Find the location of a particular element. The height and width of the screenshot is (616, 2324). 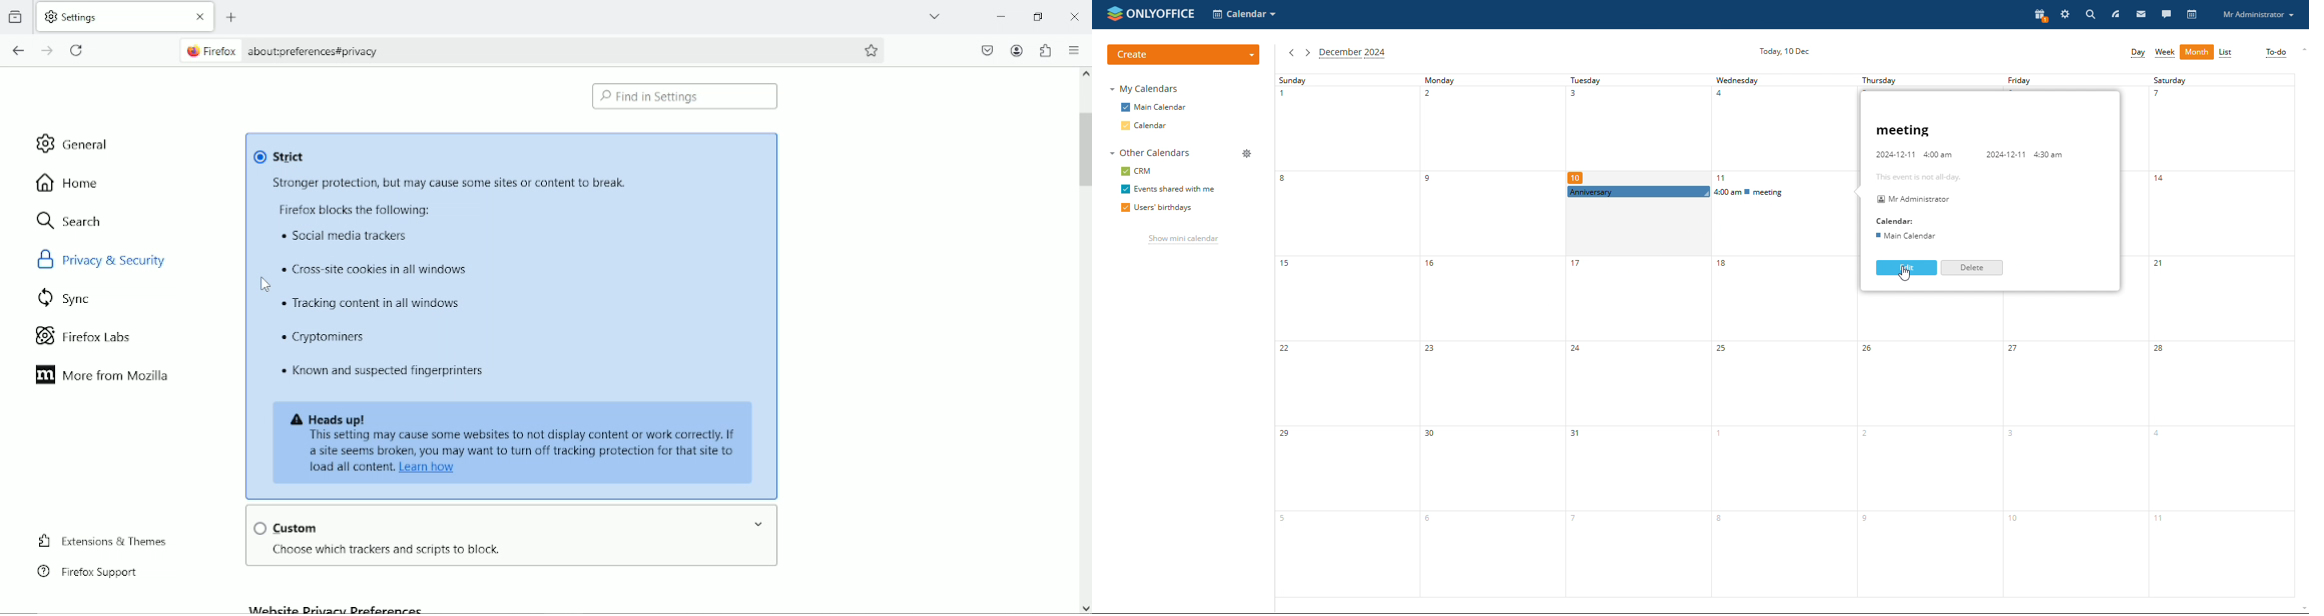

4:30 am is located at coordinates (2048, 154).